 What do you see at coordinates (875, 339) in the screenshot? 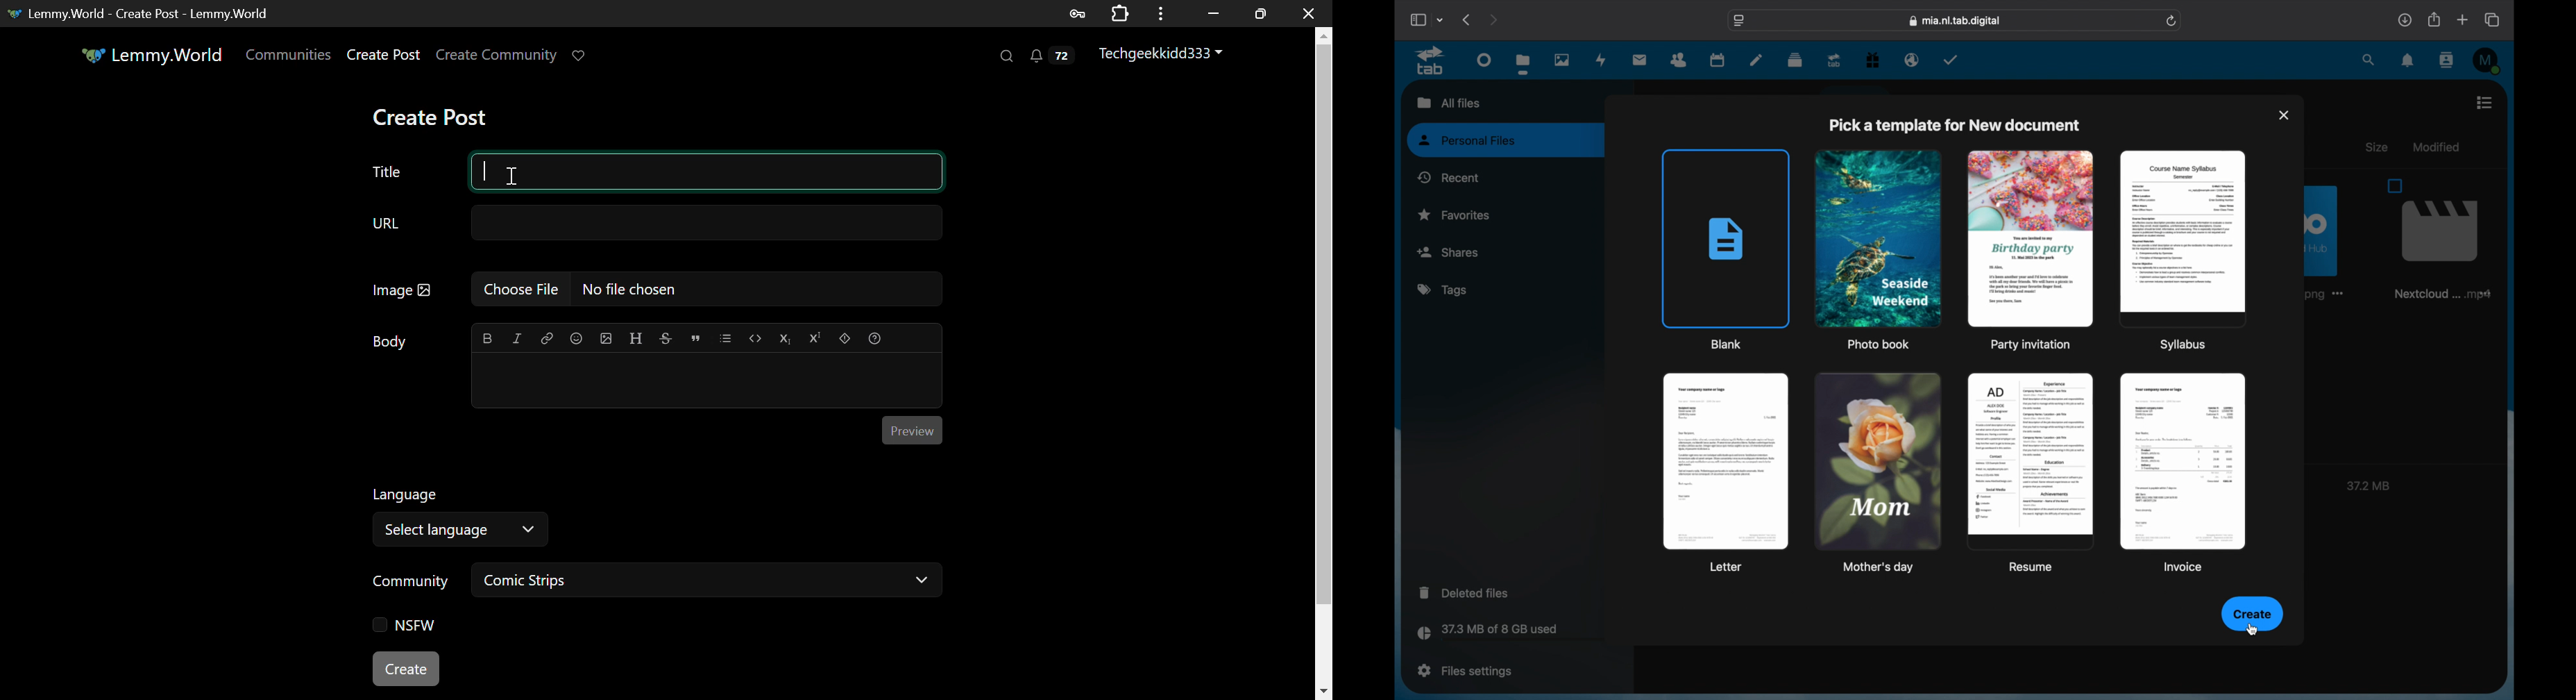
I see `Formatting Help` at bounding box center [875, 339].